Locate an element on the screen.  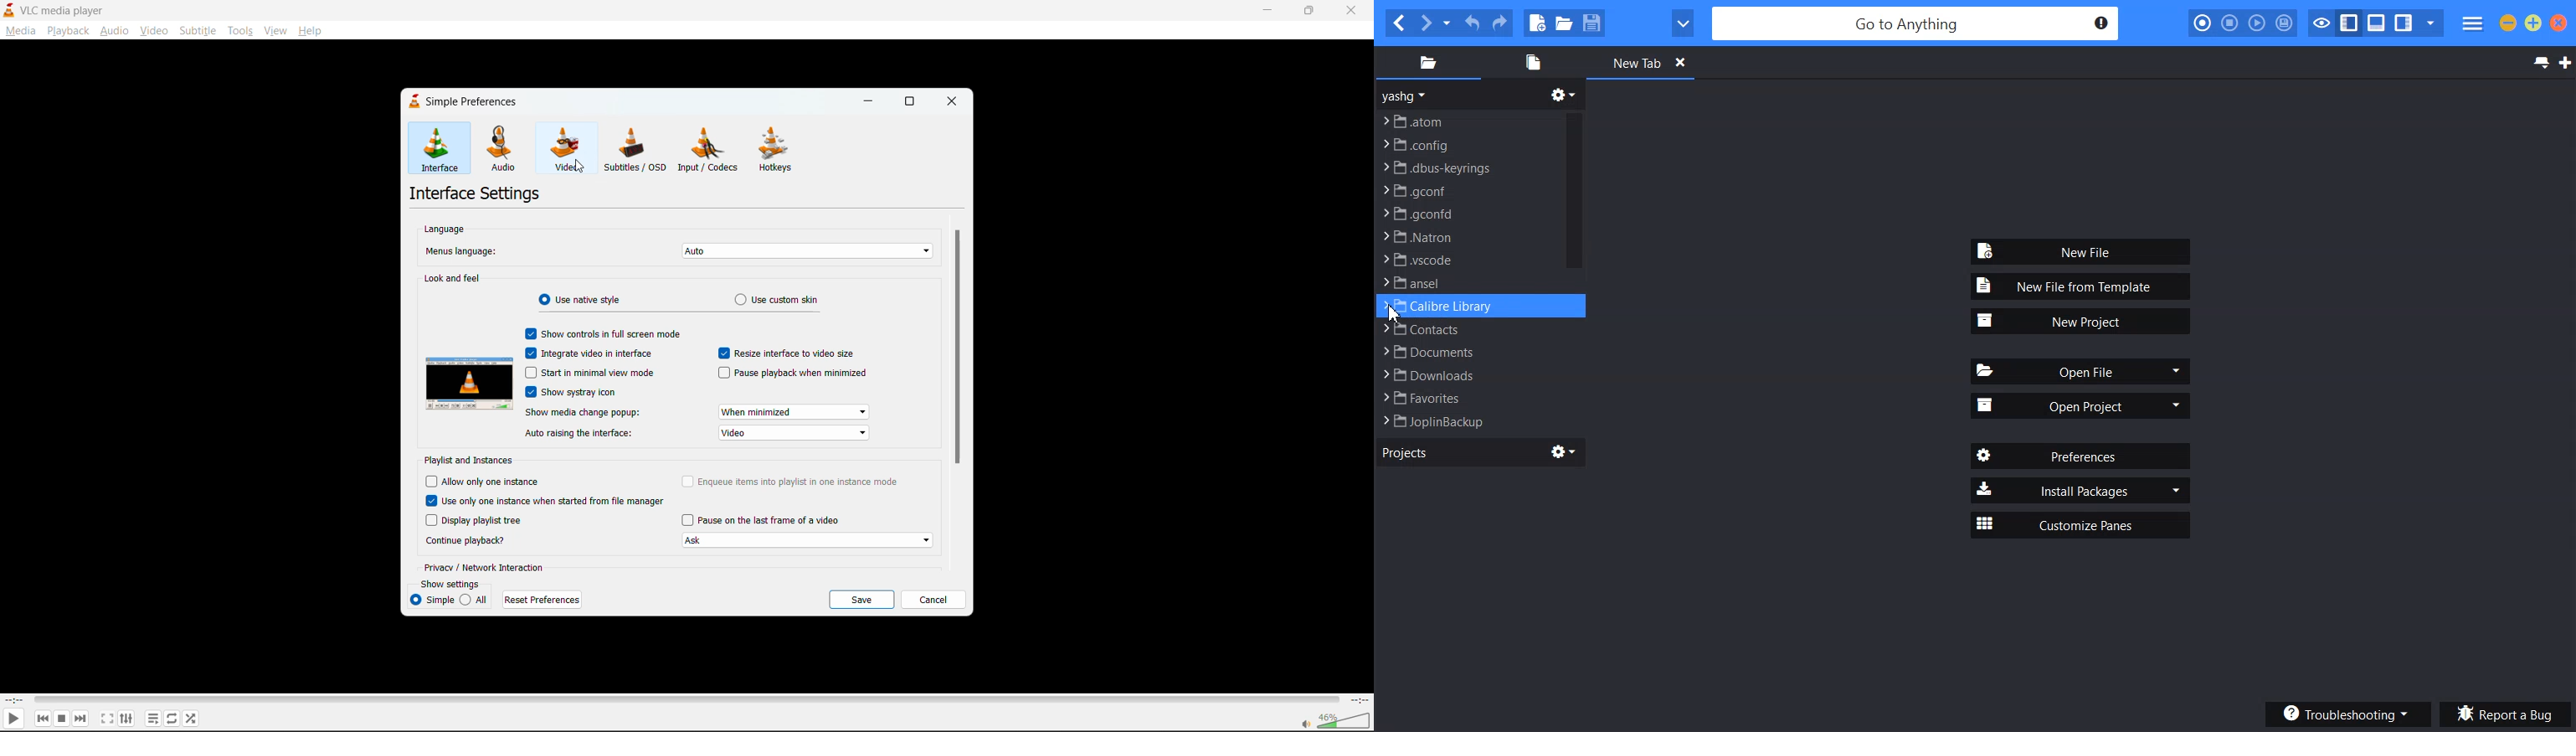
Go to Anytime is located at coordinates (1917, 24).